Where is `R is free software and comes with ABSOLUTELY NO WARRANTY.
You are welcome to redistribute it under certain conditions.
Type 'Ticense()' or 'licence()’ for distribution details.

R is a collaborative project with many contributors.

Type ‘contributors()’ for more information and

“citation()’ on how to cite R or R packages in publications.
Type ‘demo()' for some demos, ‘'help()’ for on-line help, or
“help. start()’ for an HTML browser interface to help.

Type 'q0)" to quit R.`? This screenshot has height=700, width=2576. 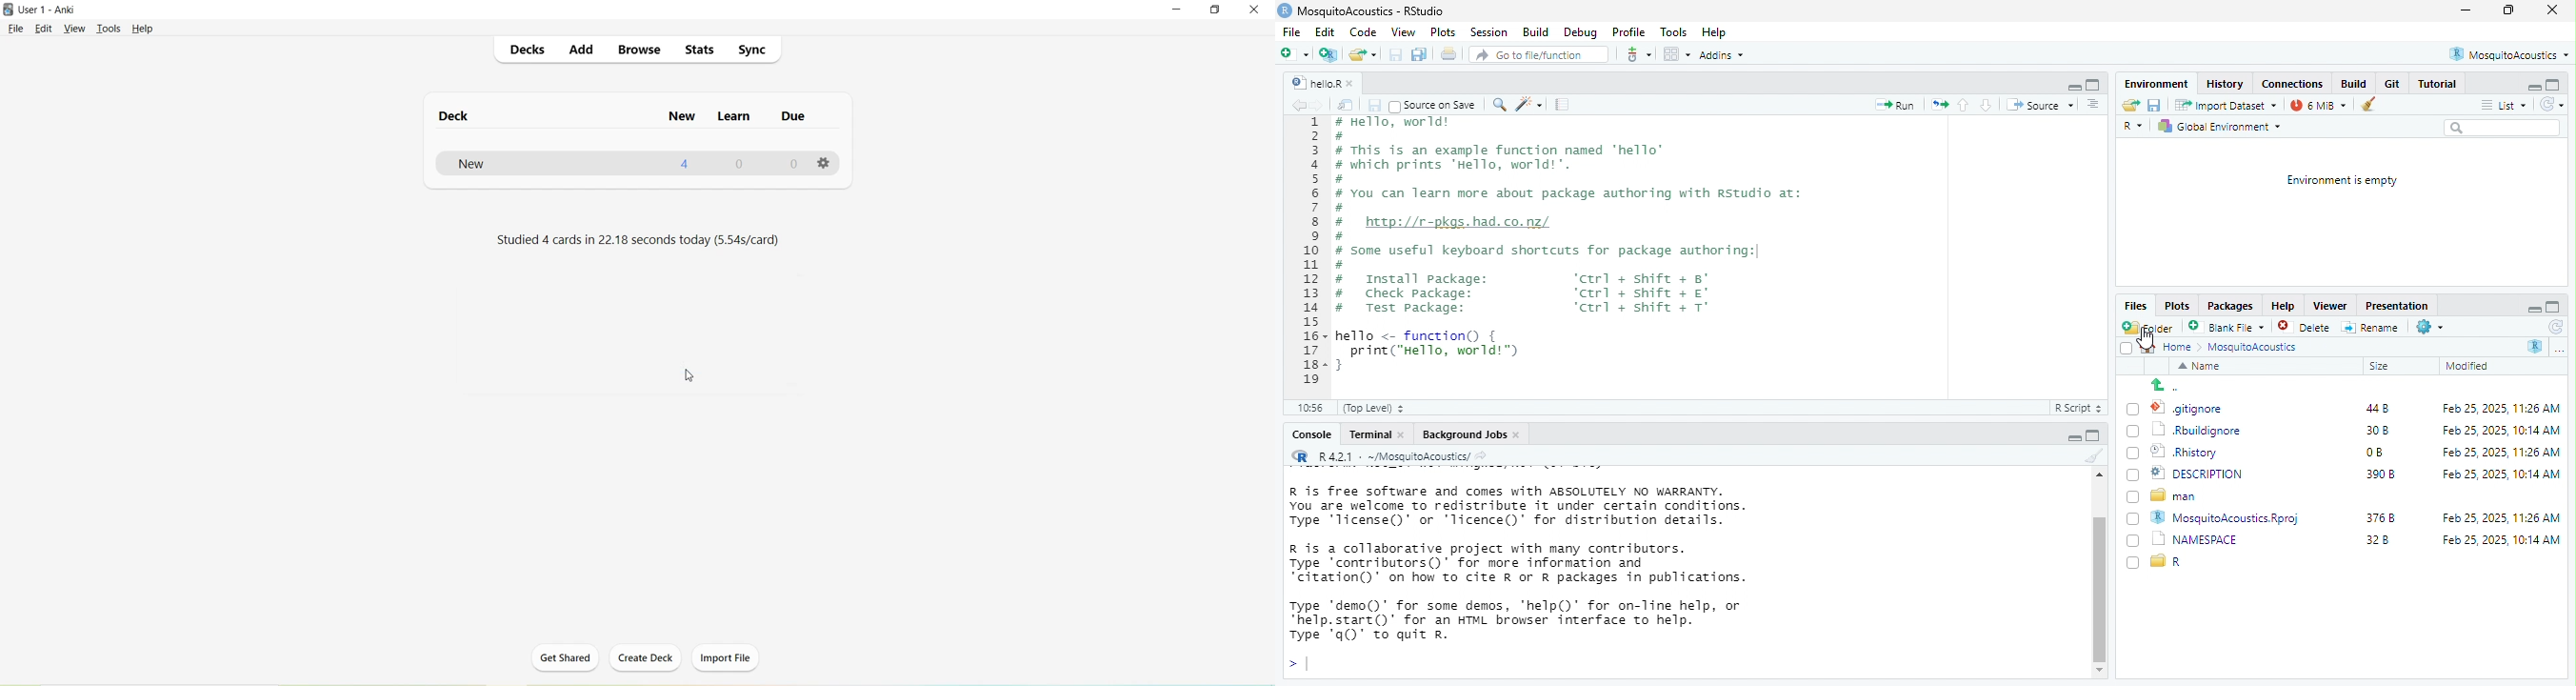 R is free software and comes with ABSOLUTELY NO WARRANTY.
You are welcome to redistribute it under certain conditions.
Type 'Ticense()' or 'licence()’ for distribution details.

R is a collaborative project with many contributors.

Type ‘contributors()’ for more information and

“citation()’ on how to cite R or R packages in publications.
Type ‘demo()' for some demos, ‘'help()’ for on-line help, or
“help. start()’ for an HTML browser interface to help.

Type 'q0)" to quit R. is located at coordinates (1554, 557).